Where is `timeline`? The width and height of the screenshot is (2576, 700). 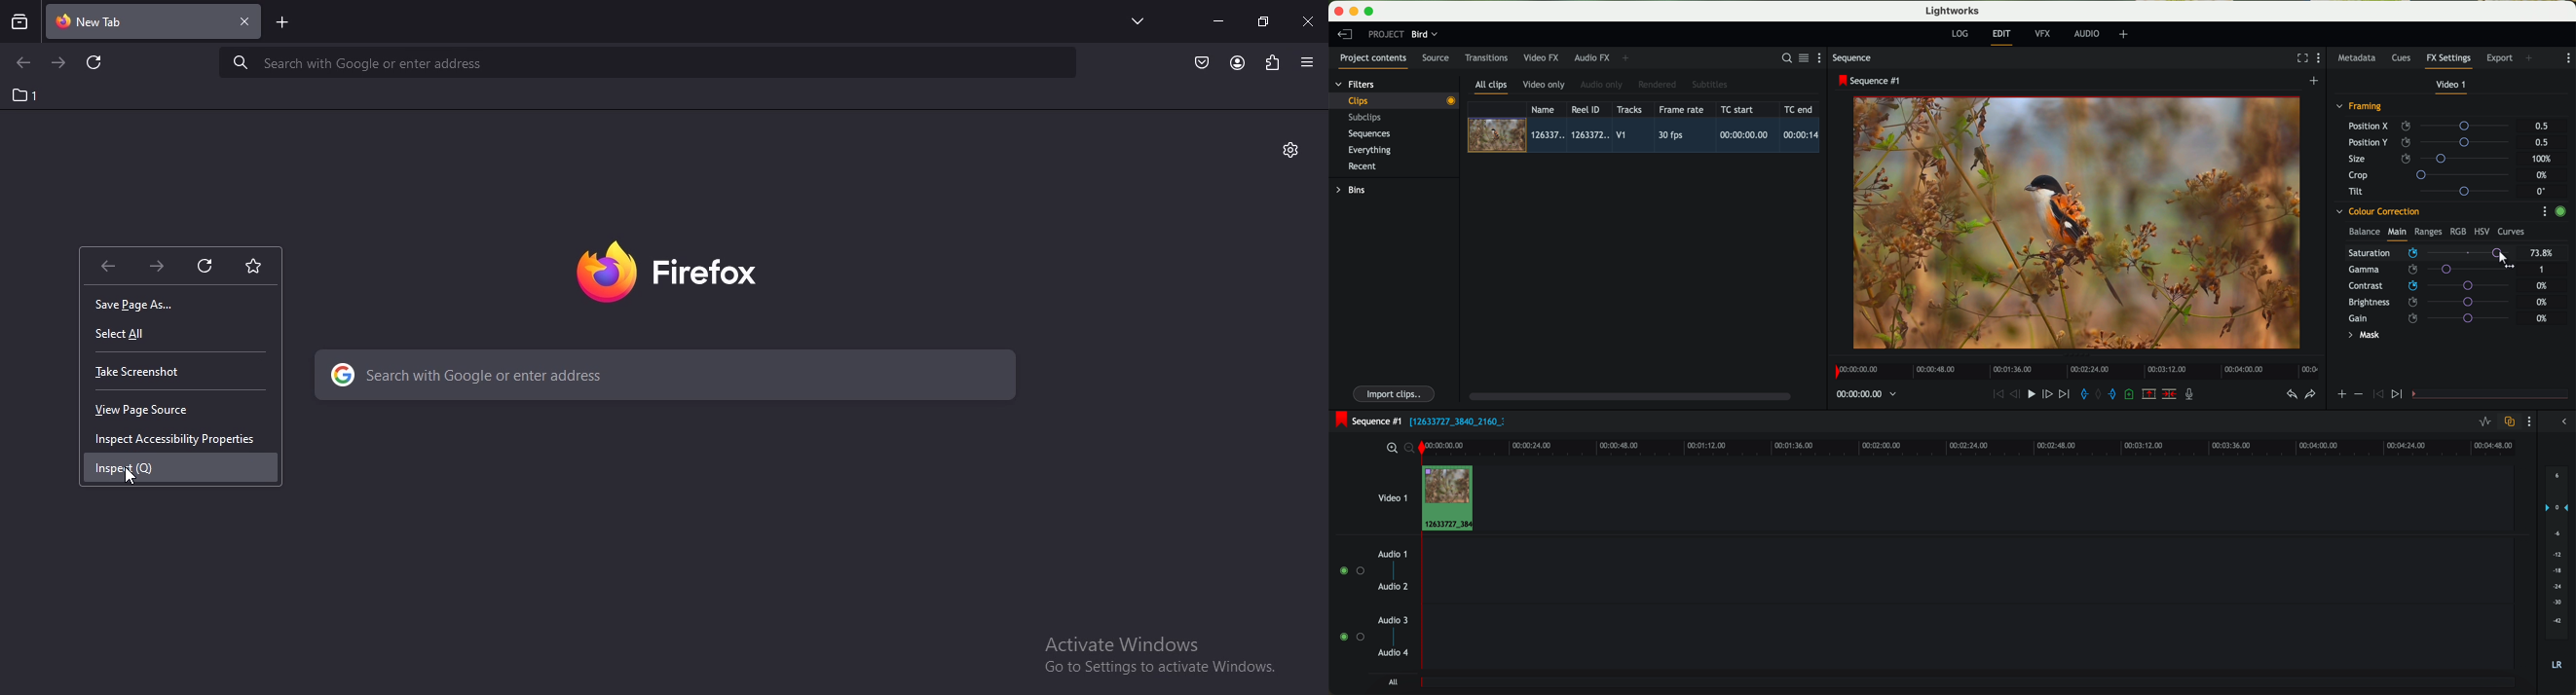 timeline is located at coordinates (1994, 446).